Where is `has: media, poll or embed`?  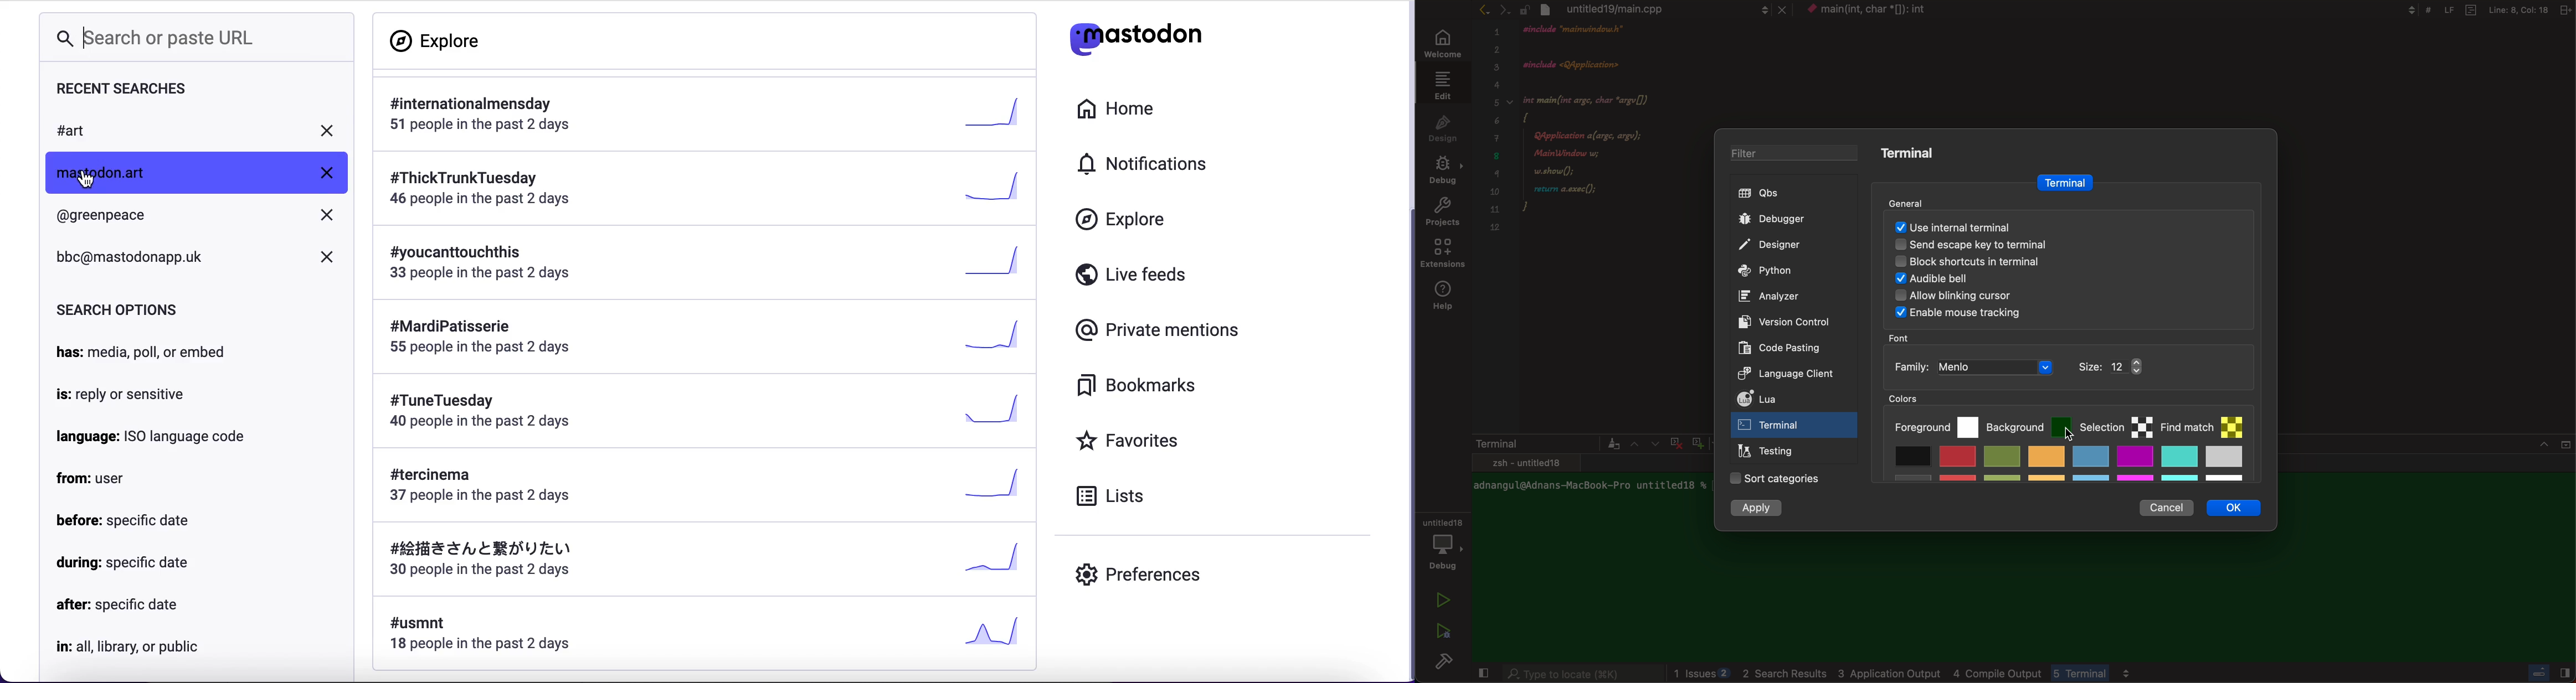
has: media, poll or embed is located at coordinates (144, 352).